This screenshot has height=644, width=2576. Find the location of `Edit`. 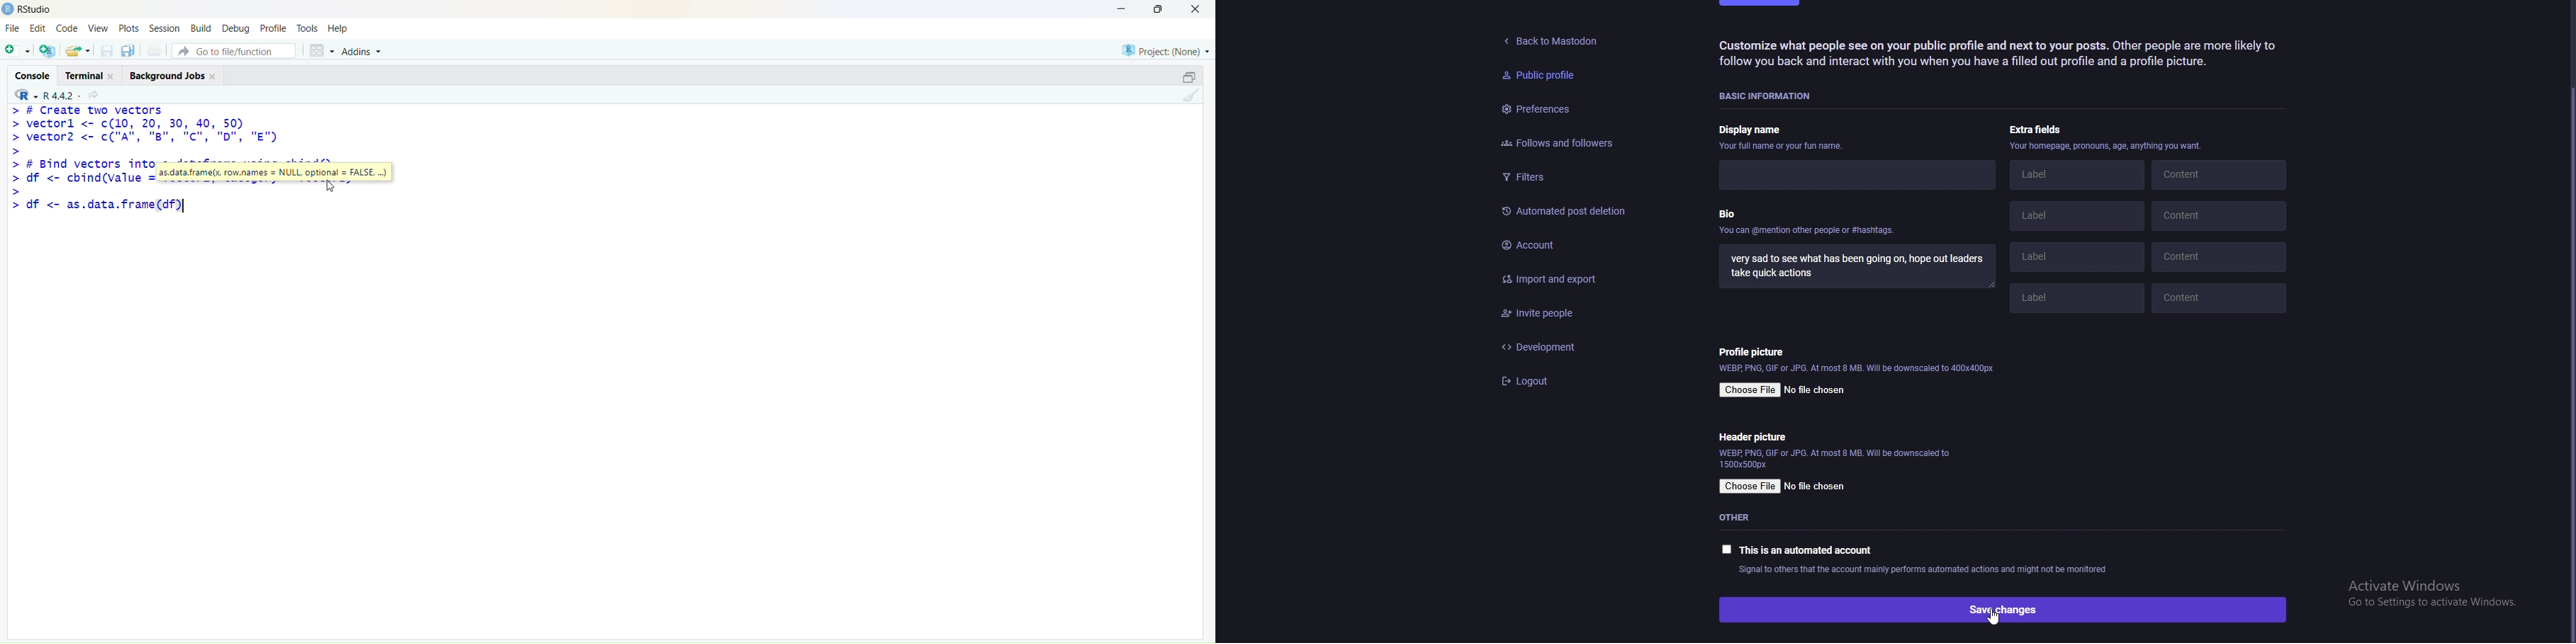

Edit is located at coordinates (39, 28).